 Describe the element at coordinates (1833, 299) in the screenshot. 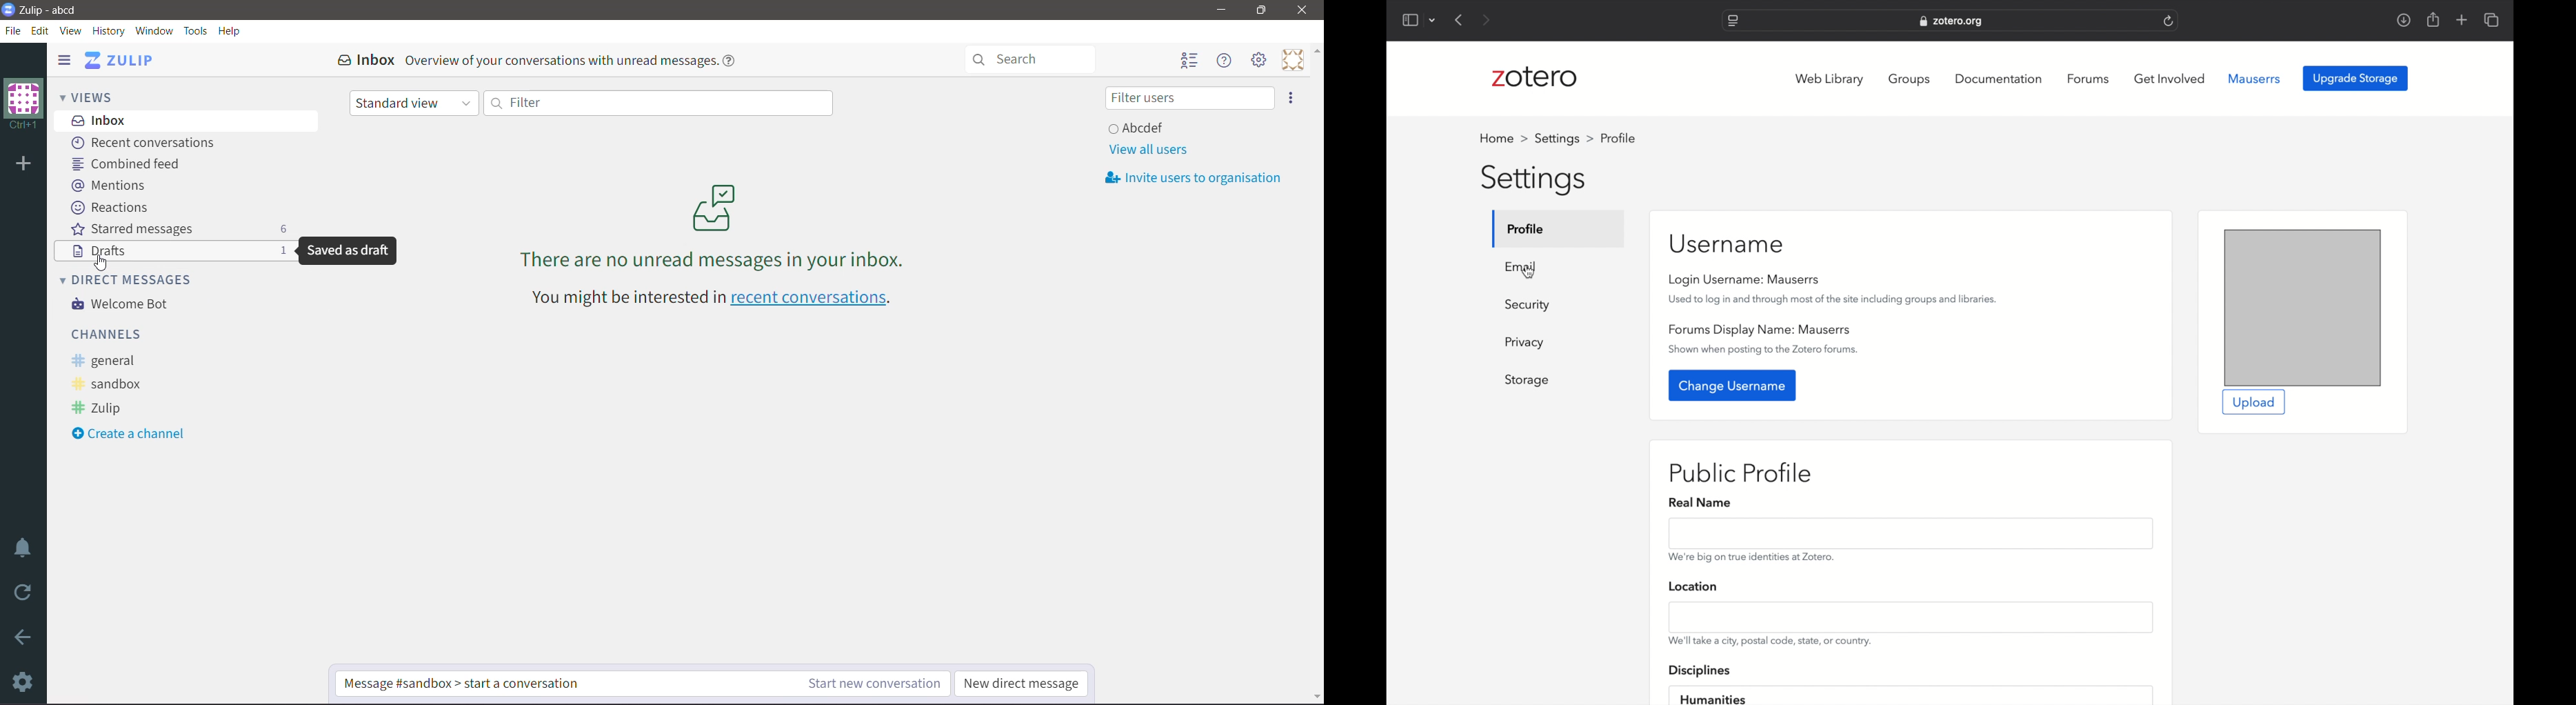

I see `used to log in and though most of the site including groups and libraries` at that location.